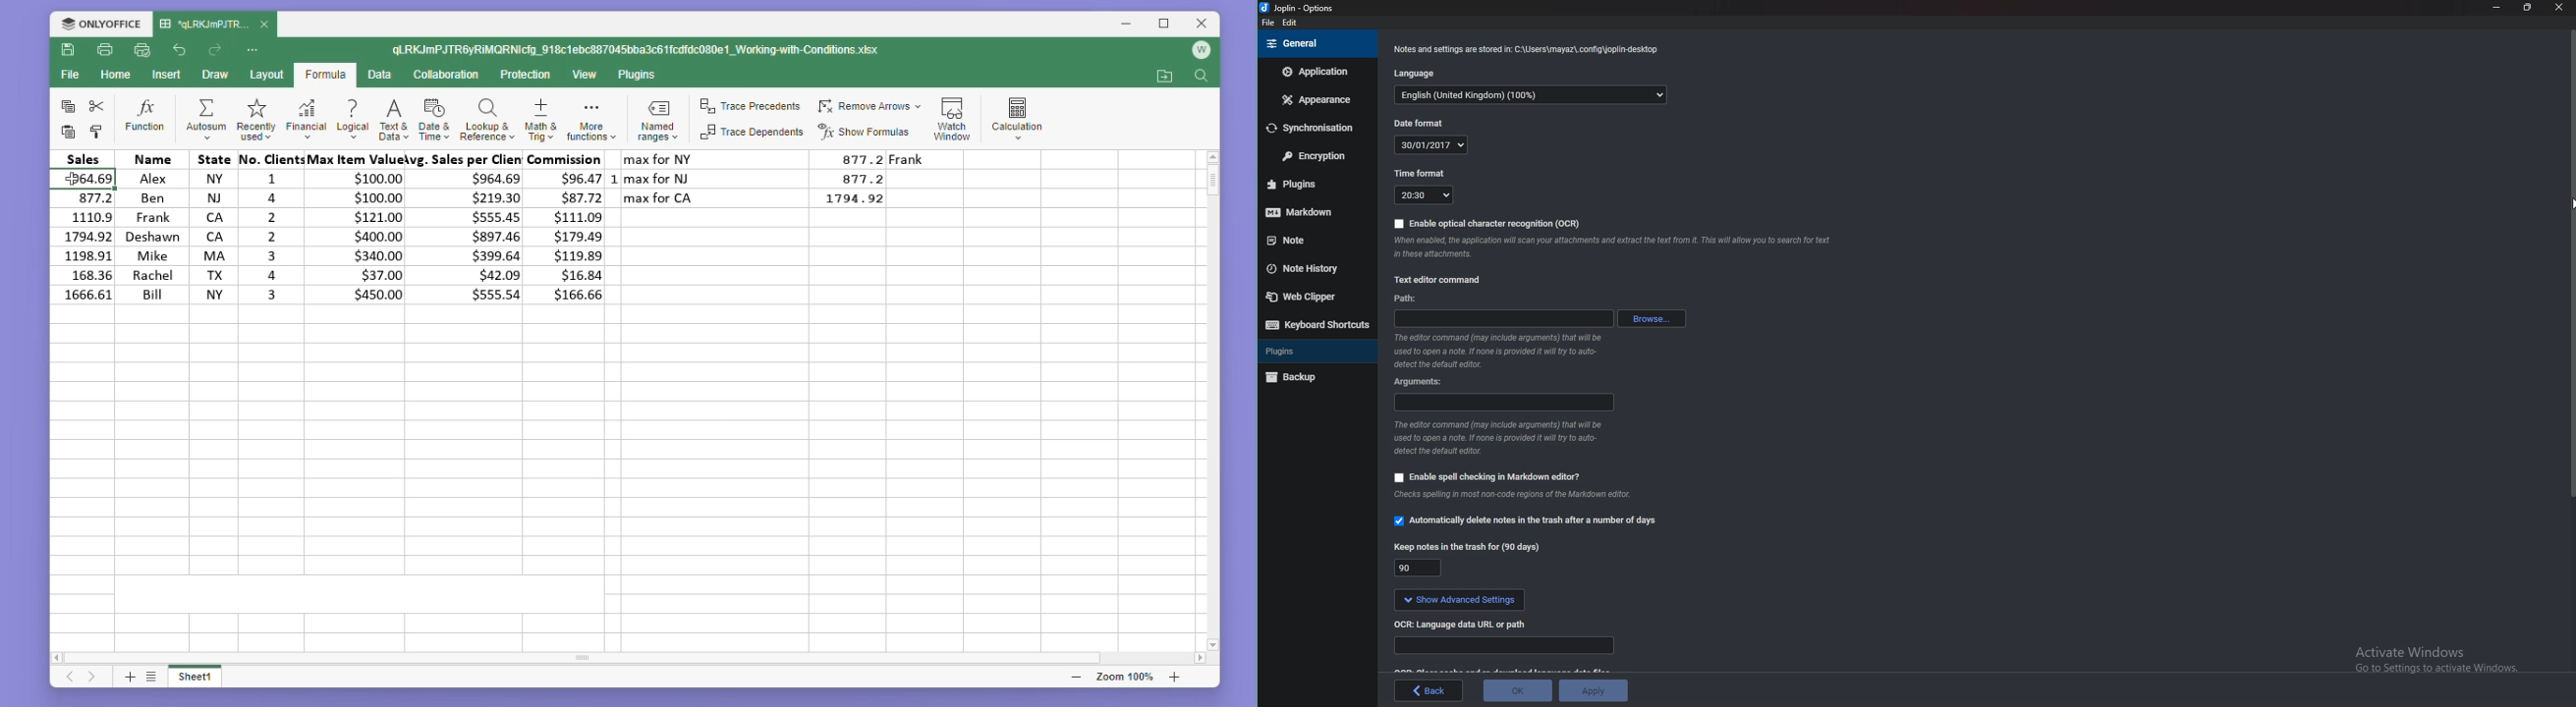 This screenshot has width=2576, height=728. I want to click on info, so click(1543, 498).